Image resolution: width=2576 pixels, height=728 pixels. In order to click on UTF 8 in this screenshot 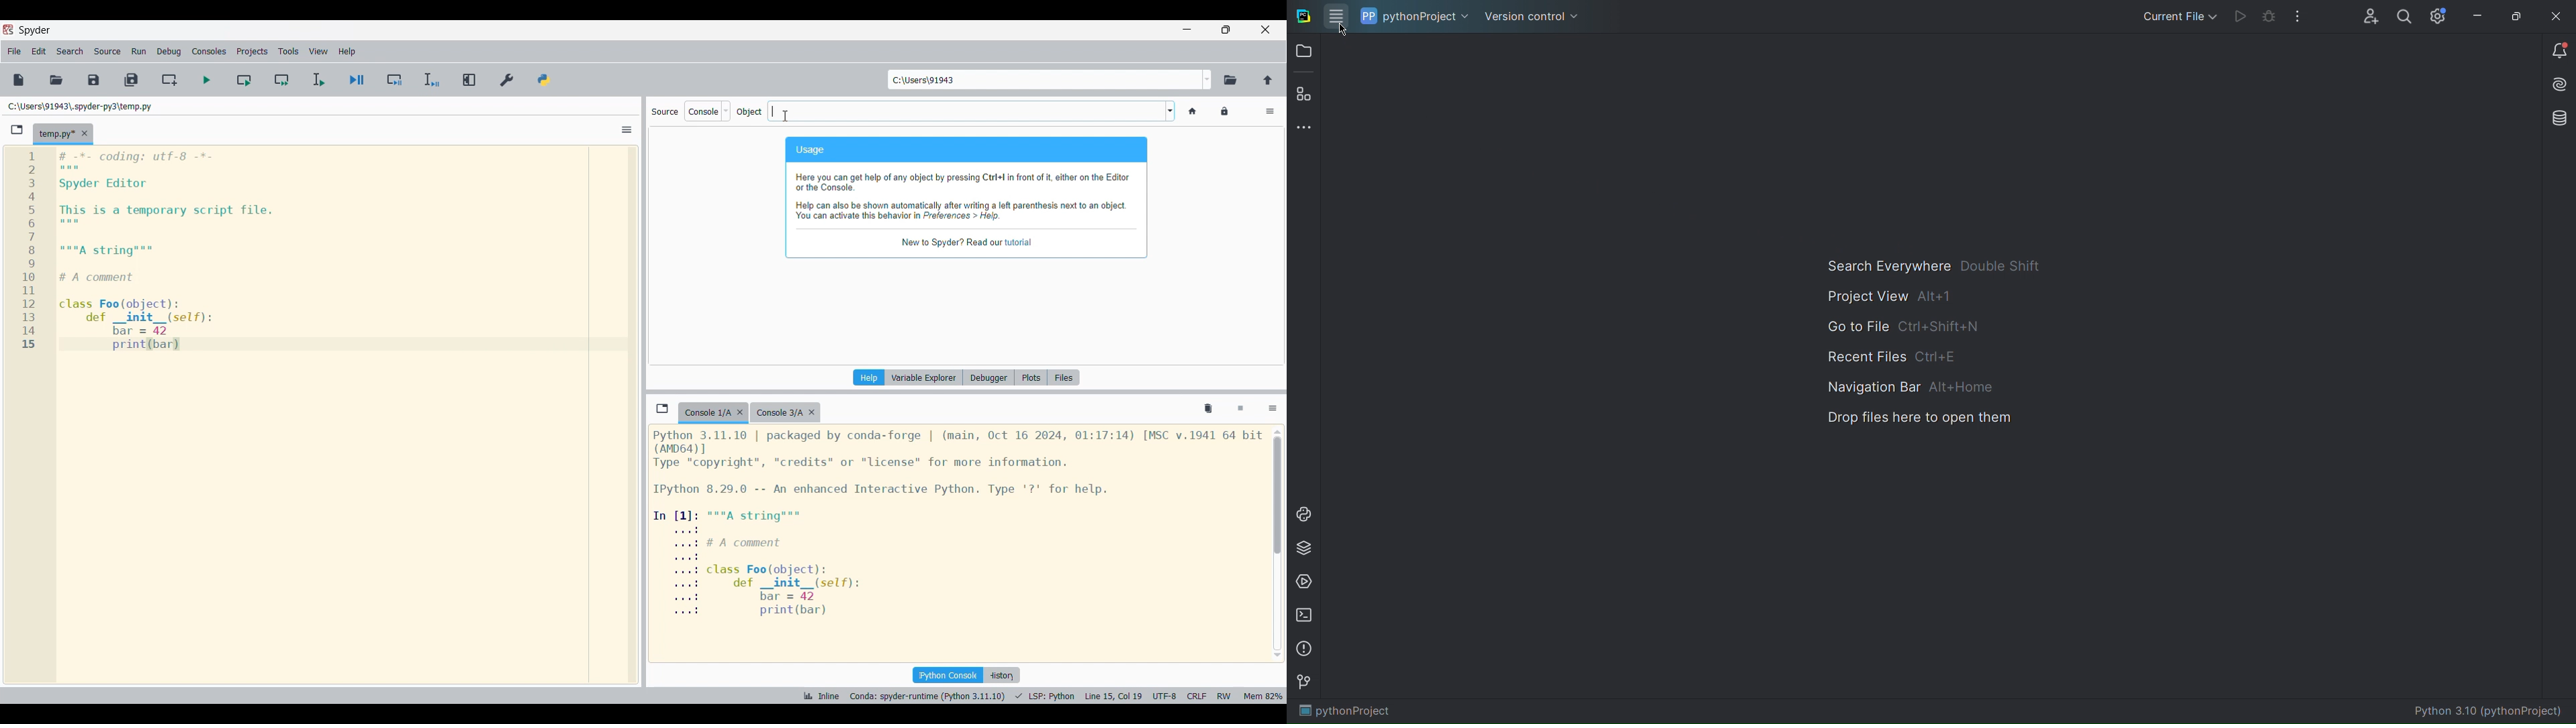, I will do `click(1165, 695)`.